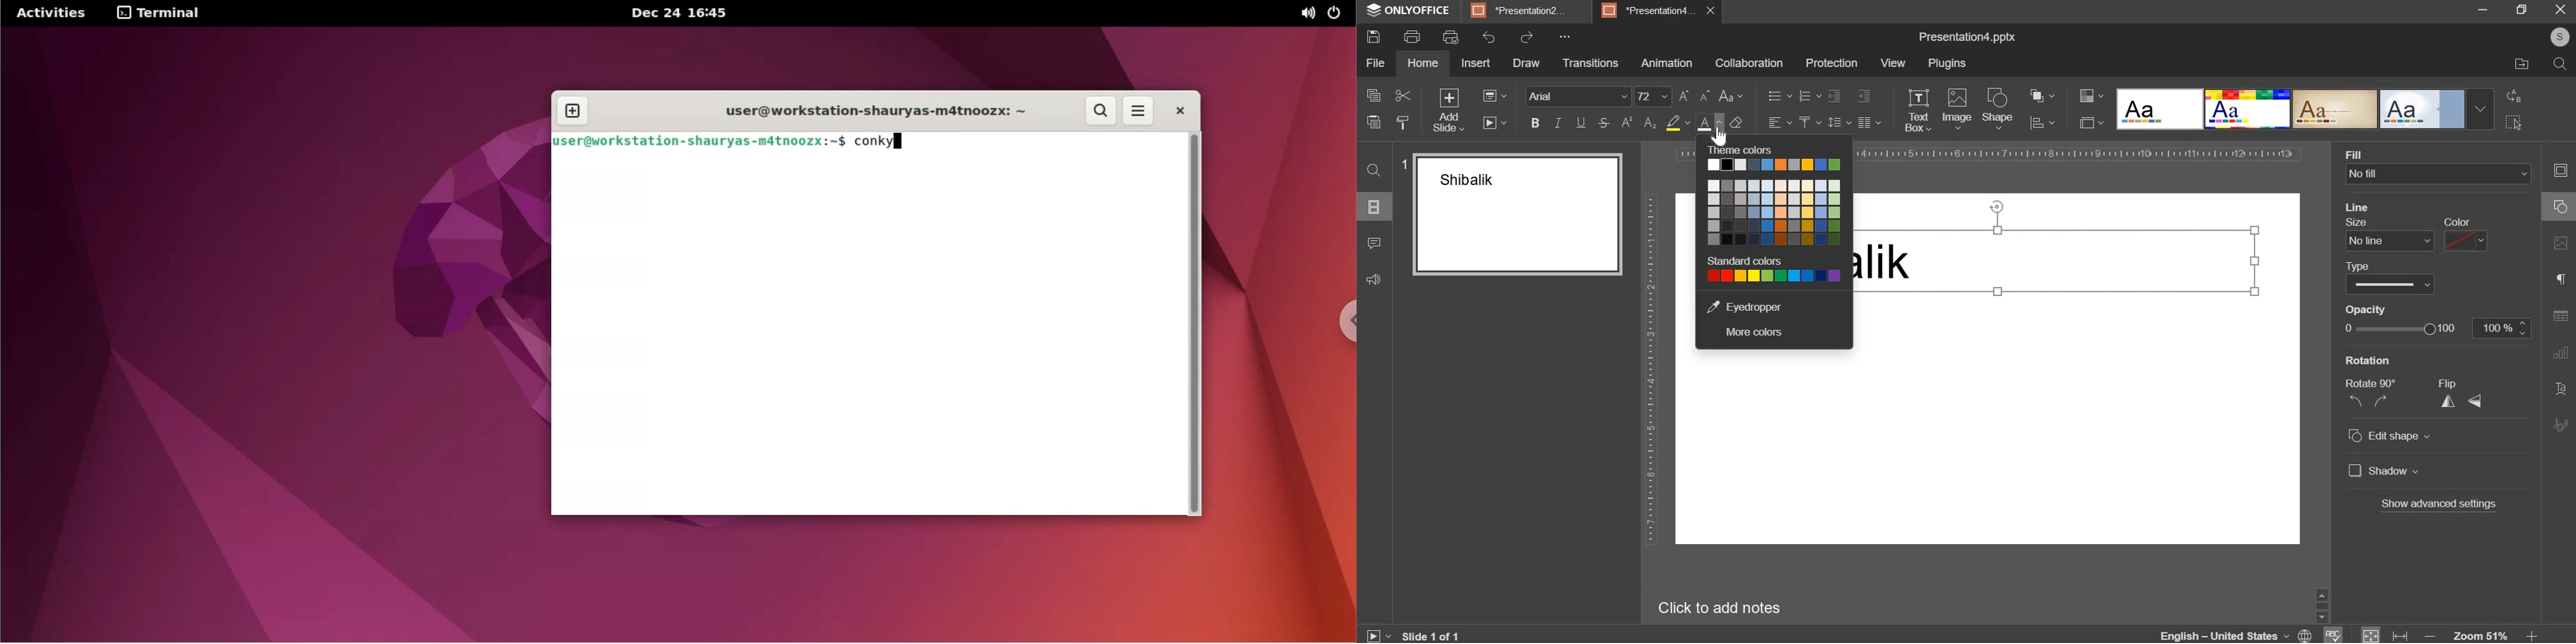 The width and height of the screenshot is (2576, 644). What do you see at coordinates (2521, 12) in the screenshot?
I see `Minimise` at bounding box center [2521, 12].